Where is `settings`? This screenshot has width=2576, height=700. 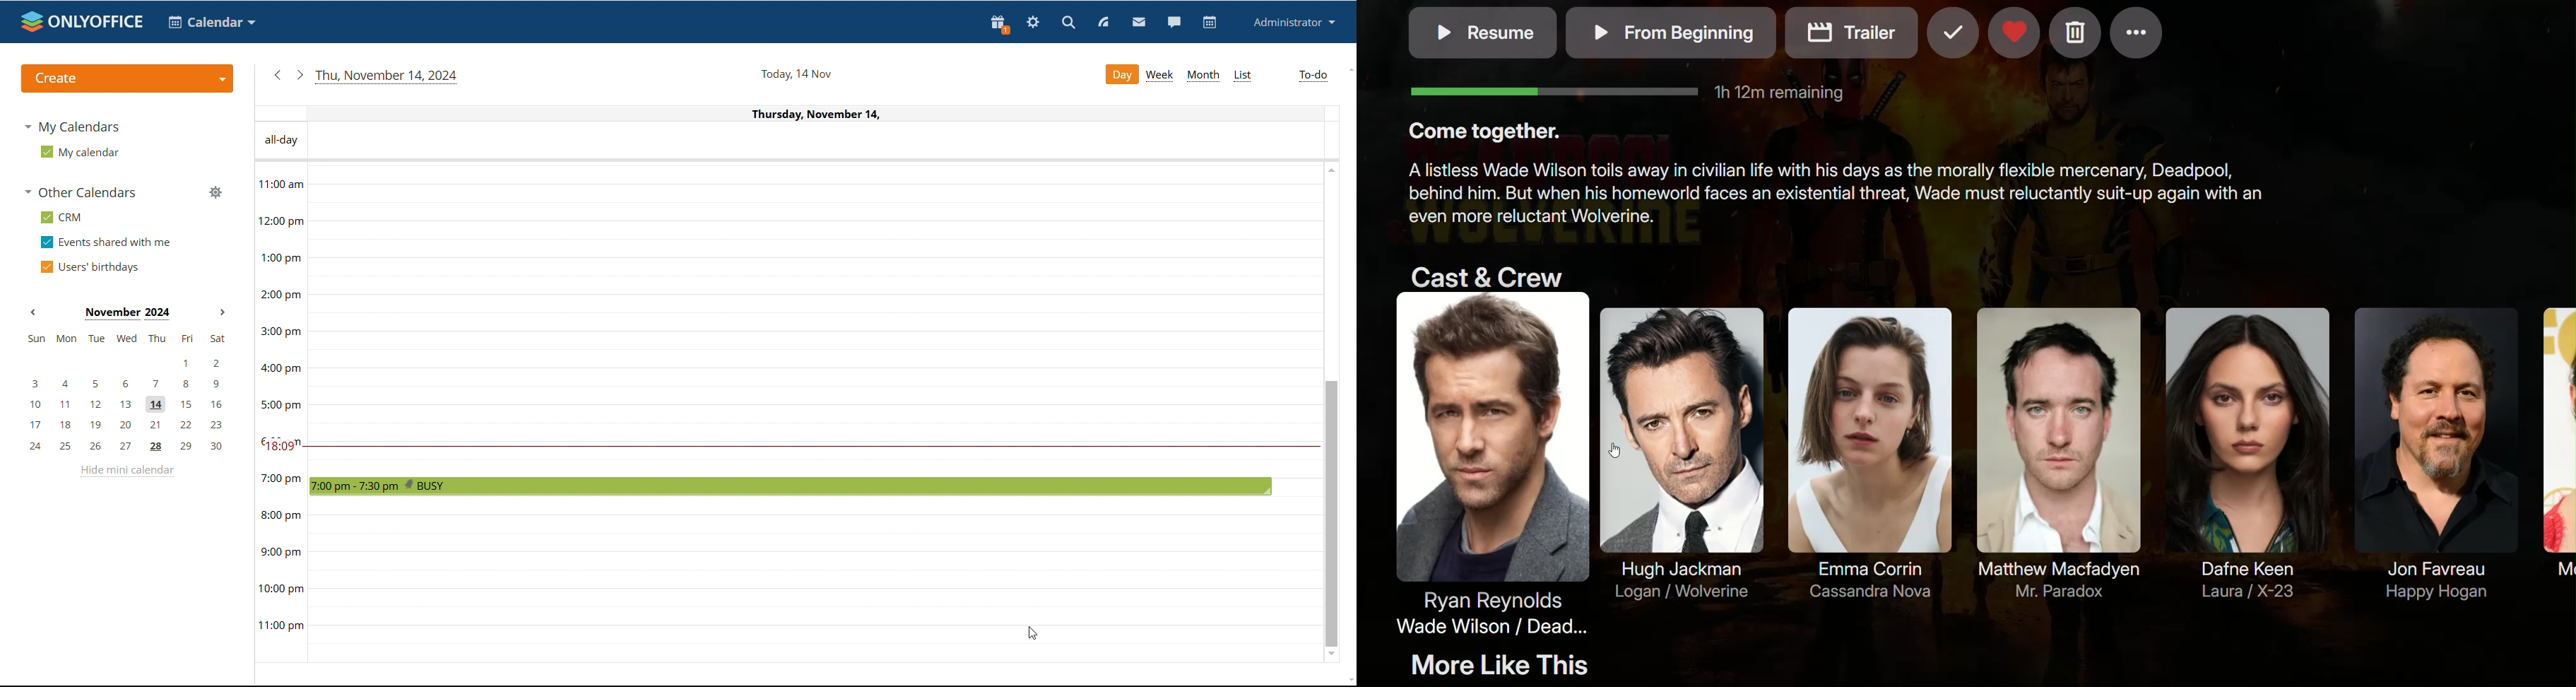
settings is located at coordinates (1033, 23).